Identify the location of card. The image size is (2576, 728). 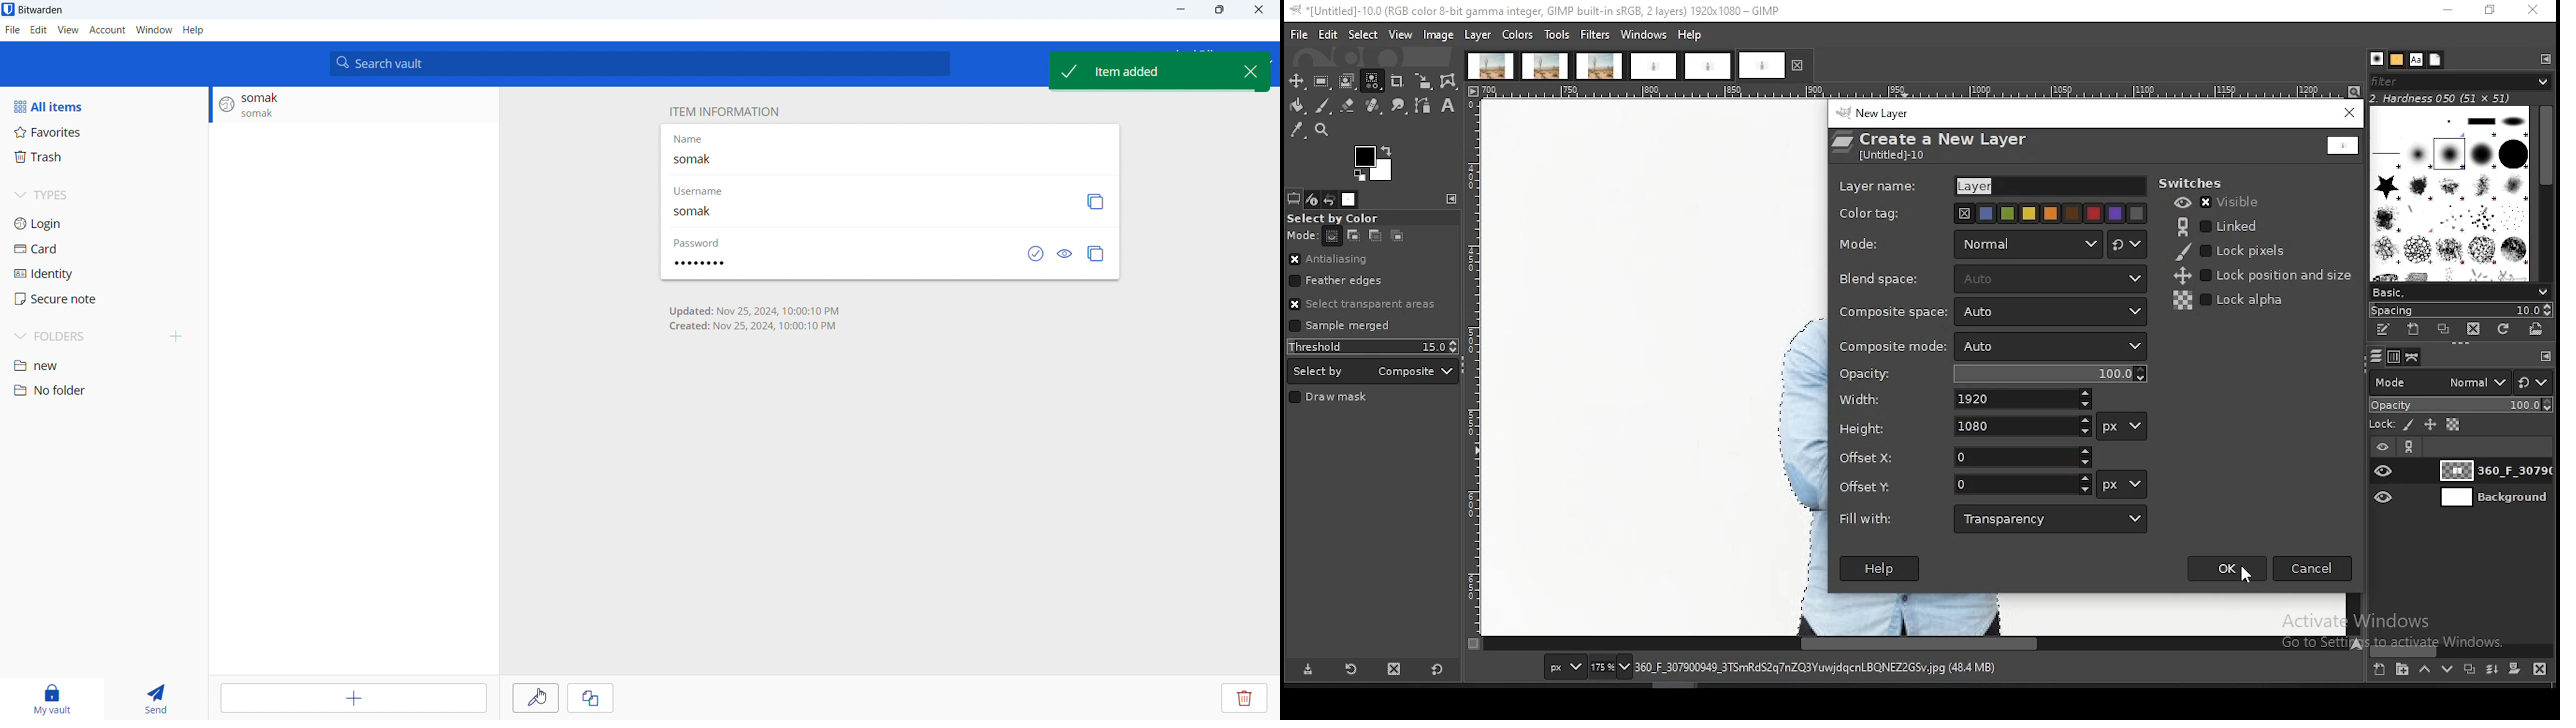
(104, 249).